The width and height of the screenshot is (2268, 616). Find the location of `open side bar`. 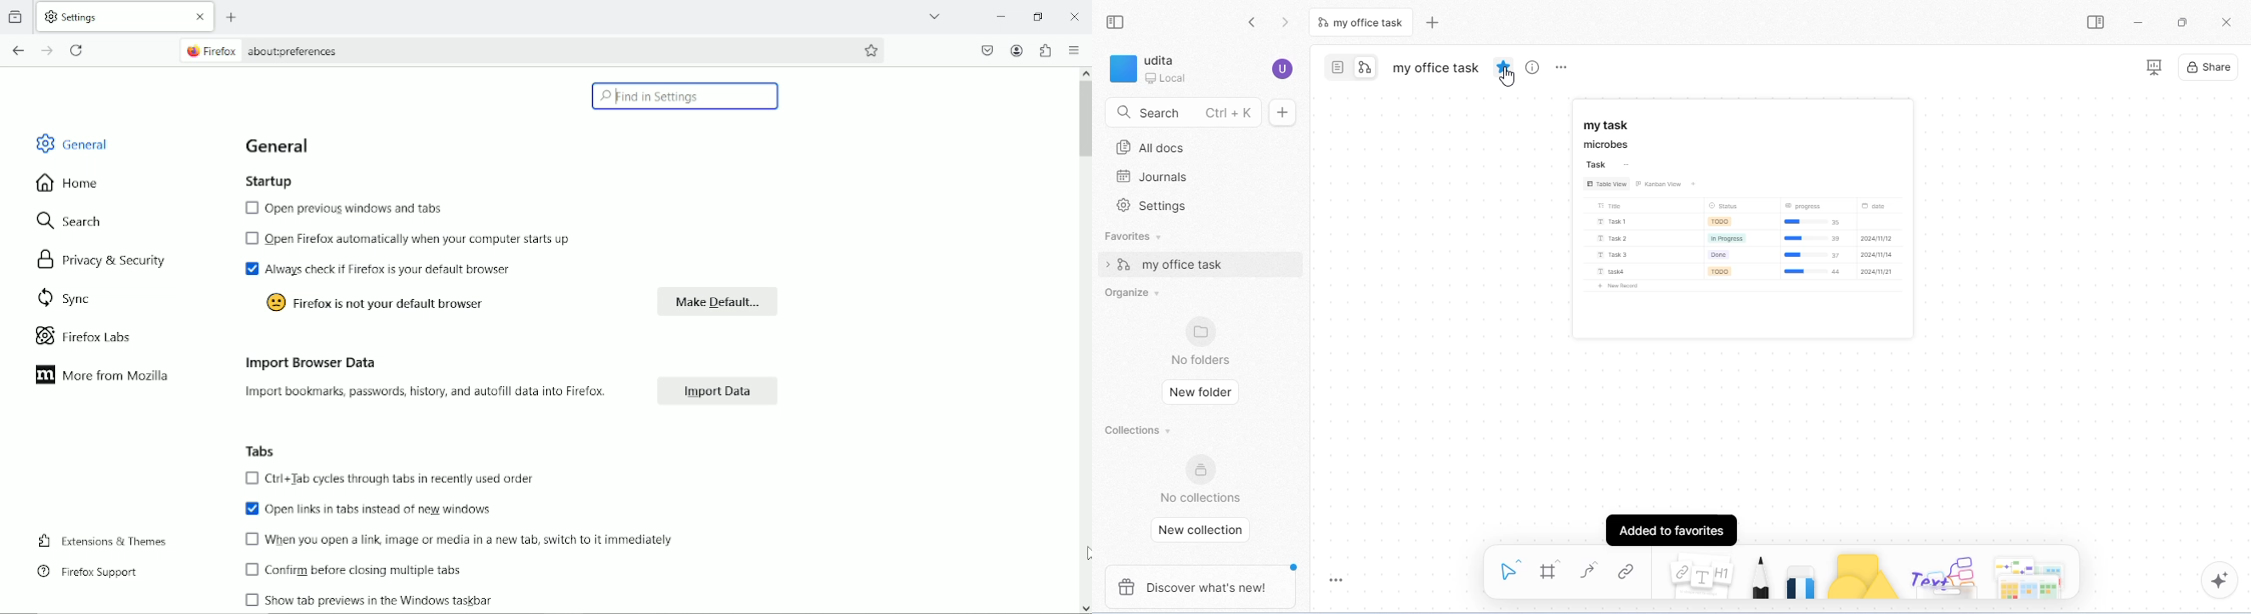

open side bar is located at coordinates (2099, 24).